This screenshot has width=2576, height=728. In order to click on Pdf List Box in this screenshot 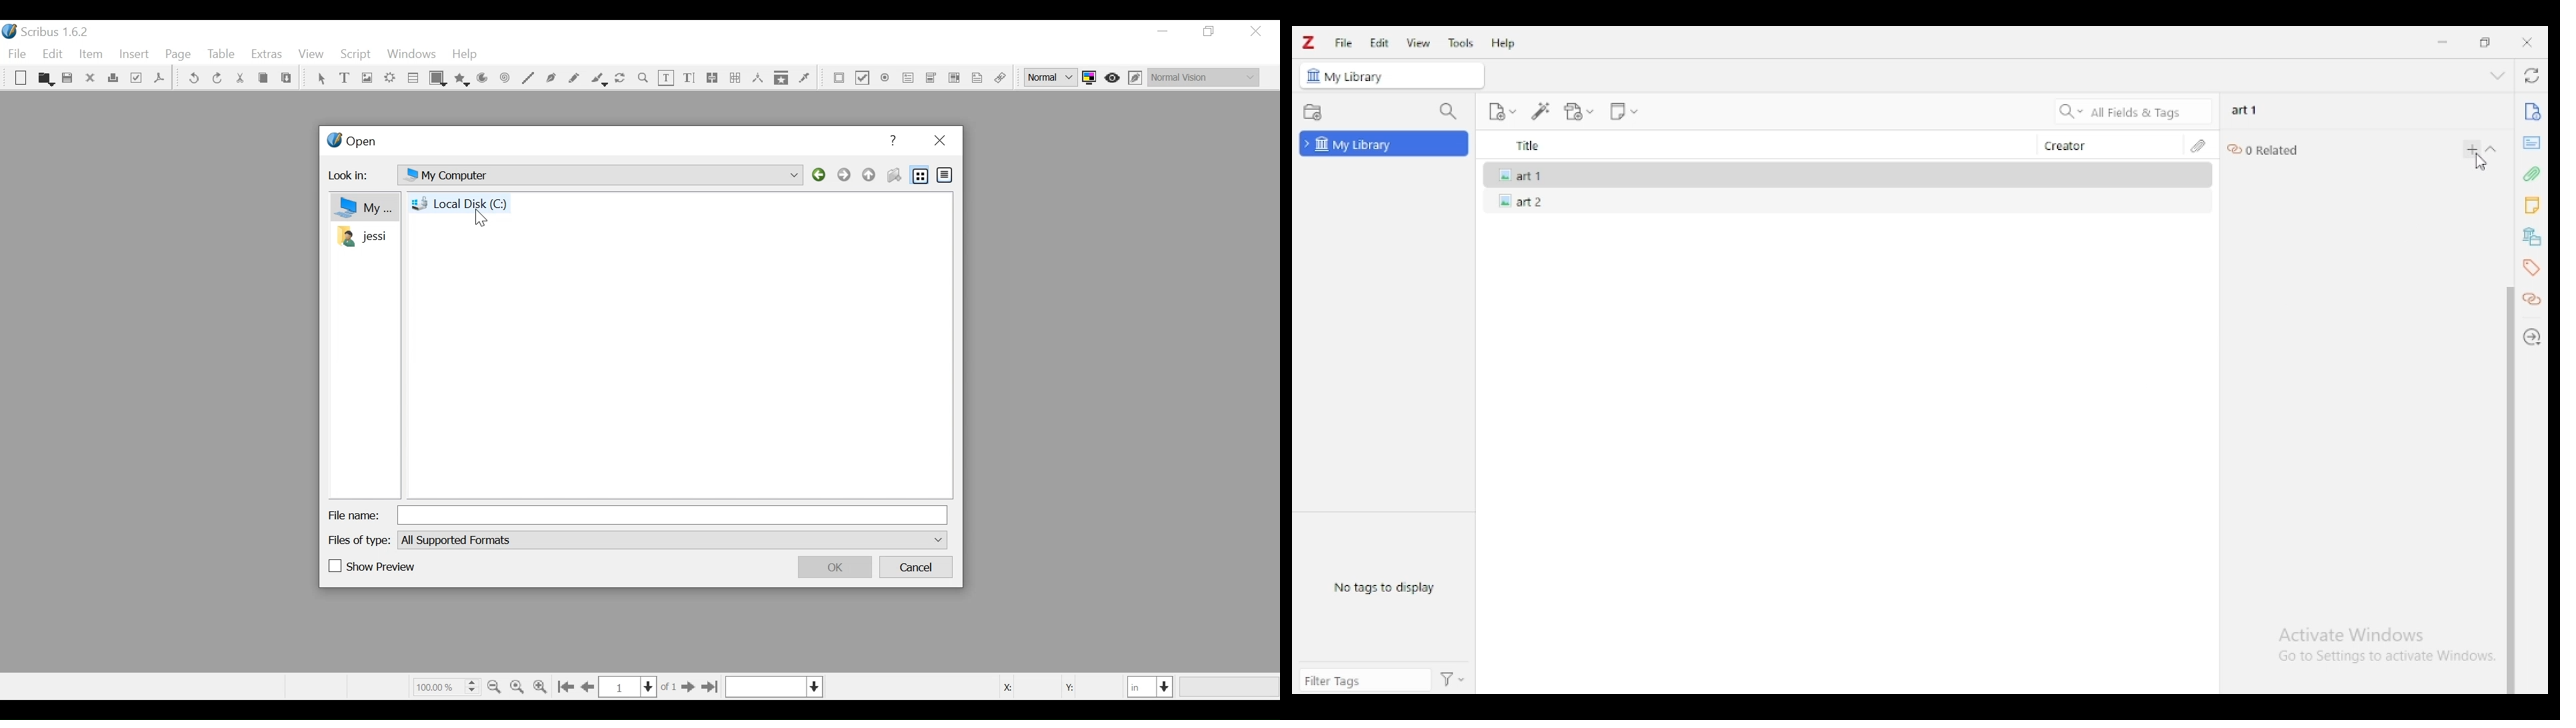, I will do `click(955, 77)`.